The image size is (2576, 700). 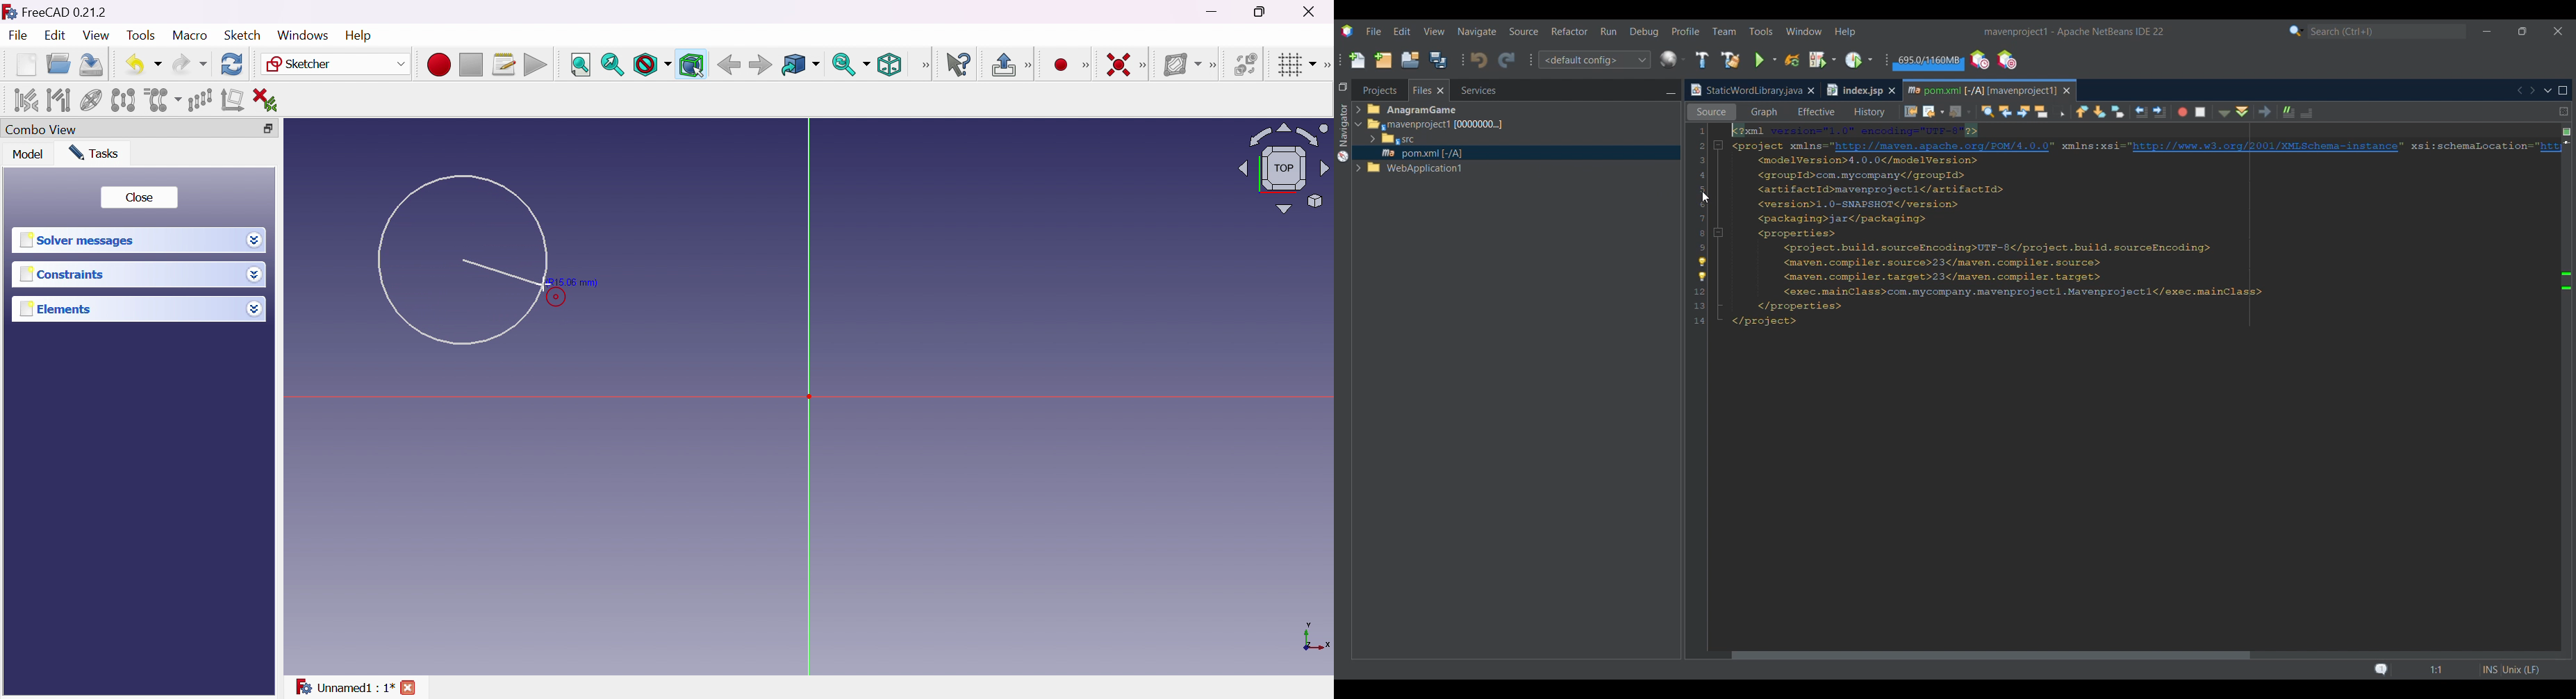 I want to click on Help, so click(x=360, y=35).